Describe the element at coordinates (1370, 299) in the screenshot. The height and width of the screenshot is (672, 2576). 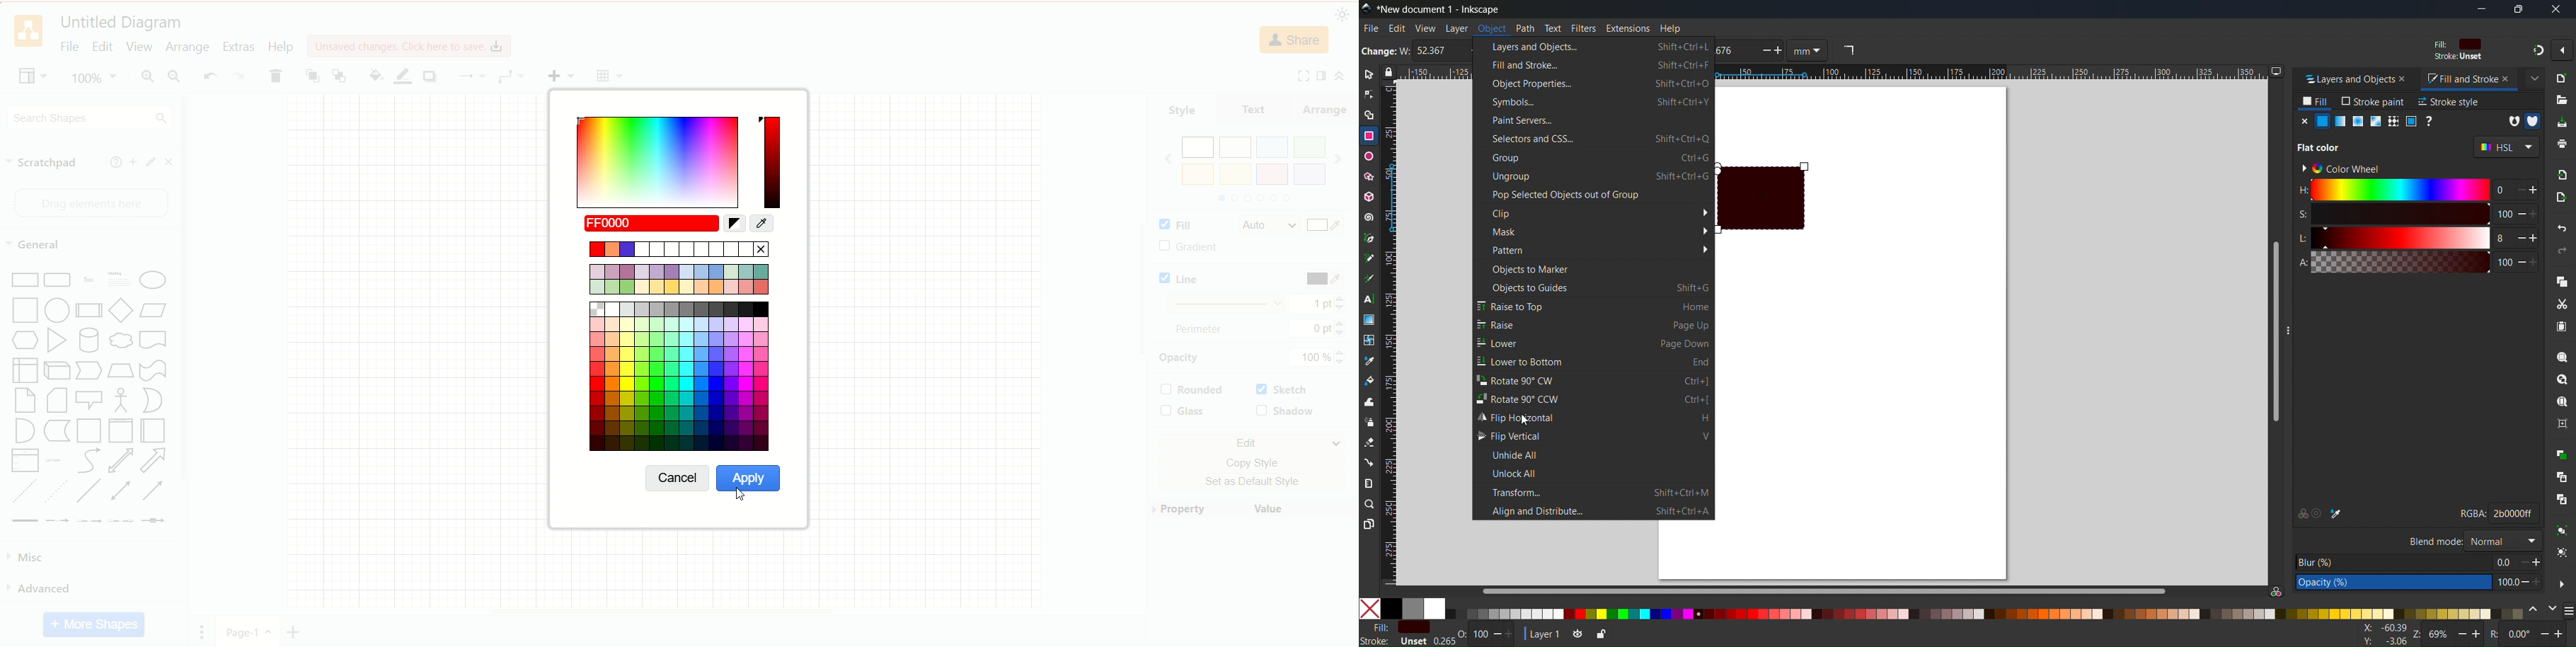
I see `Text tool` at that location.